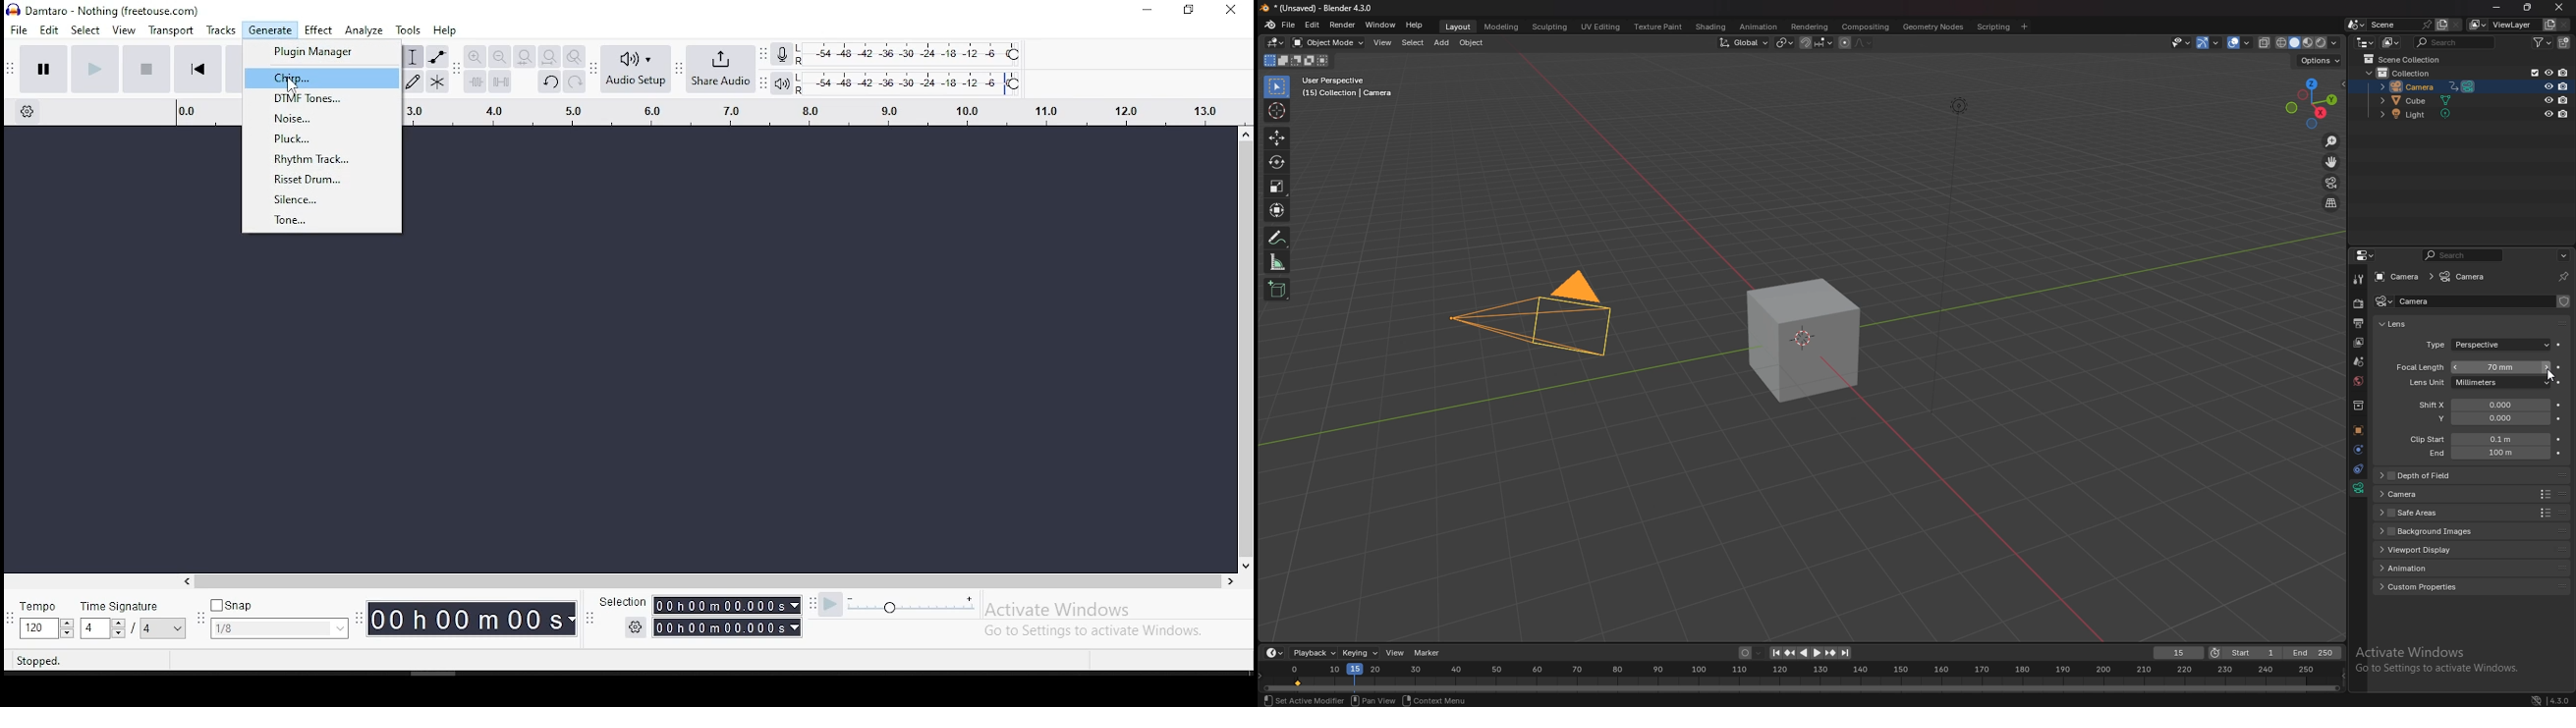  What do you see at coordinates (1789, 653) in the screenshot?
I see `jump to keyframe` at bounding box center [1789, 653].